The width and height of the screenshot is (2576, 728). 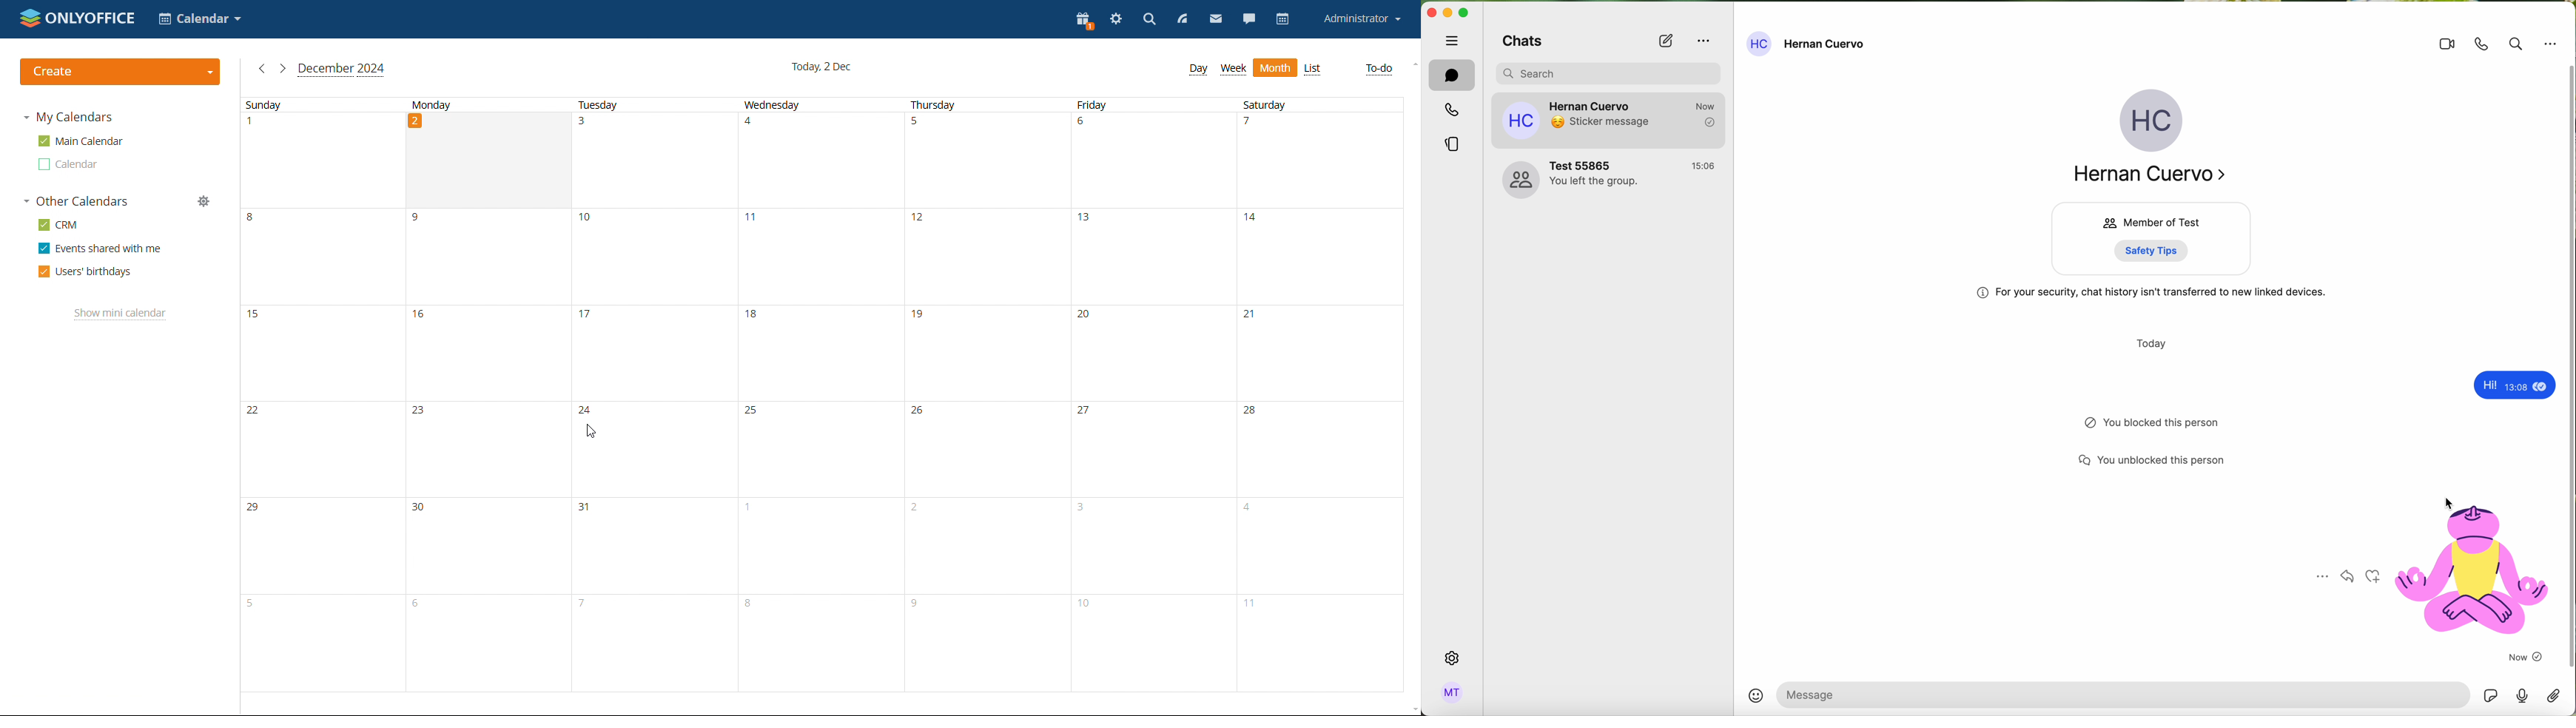 I want to click on options, so click(x=1703, y=40).